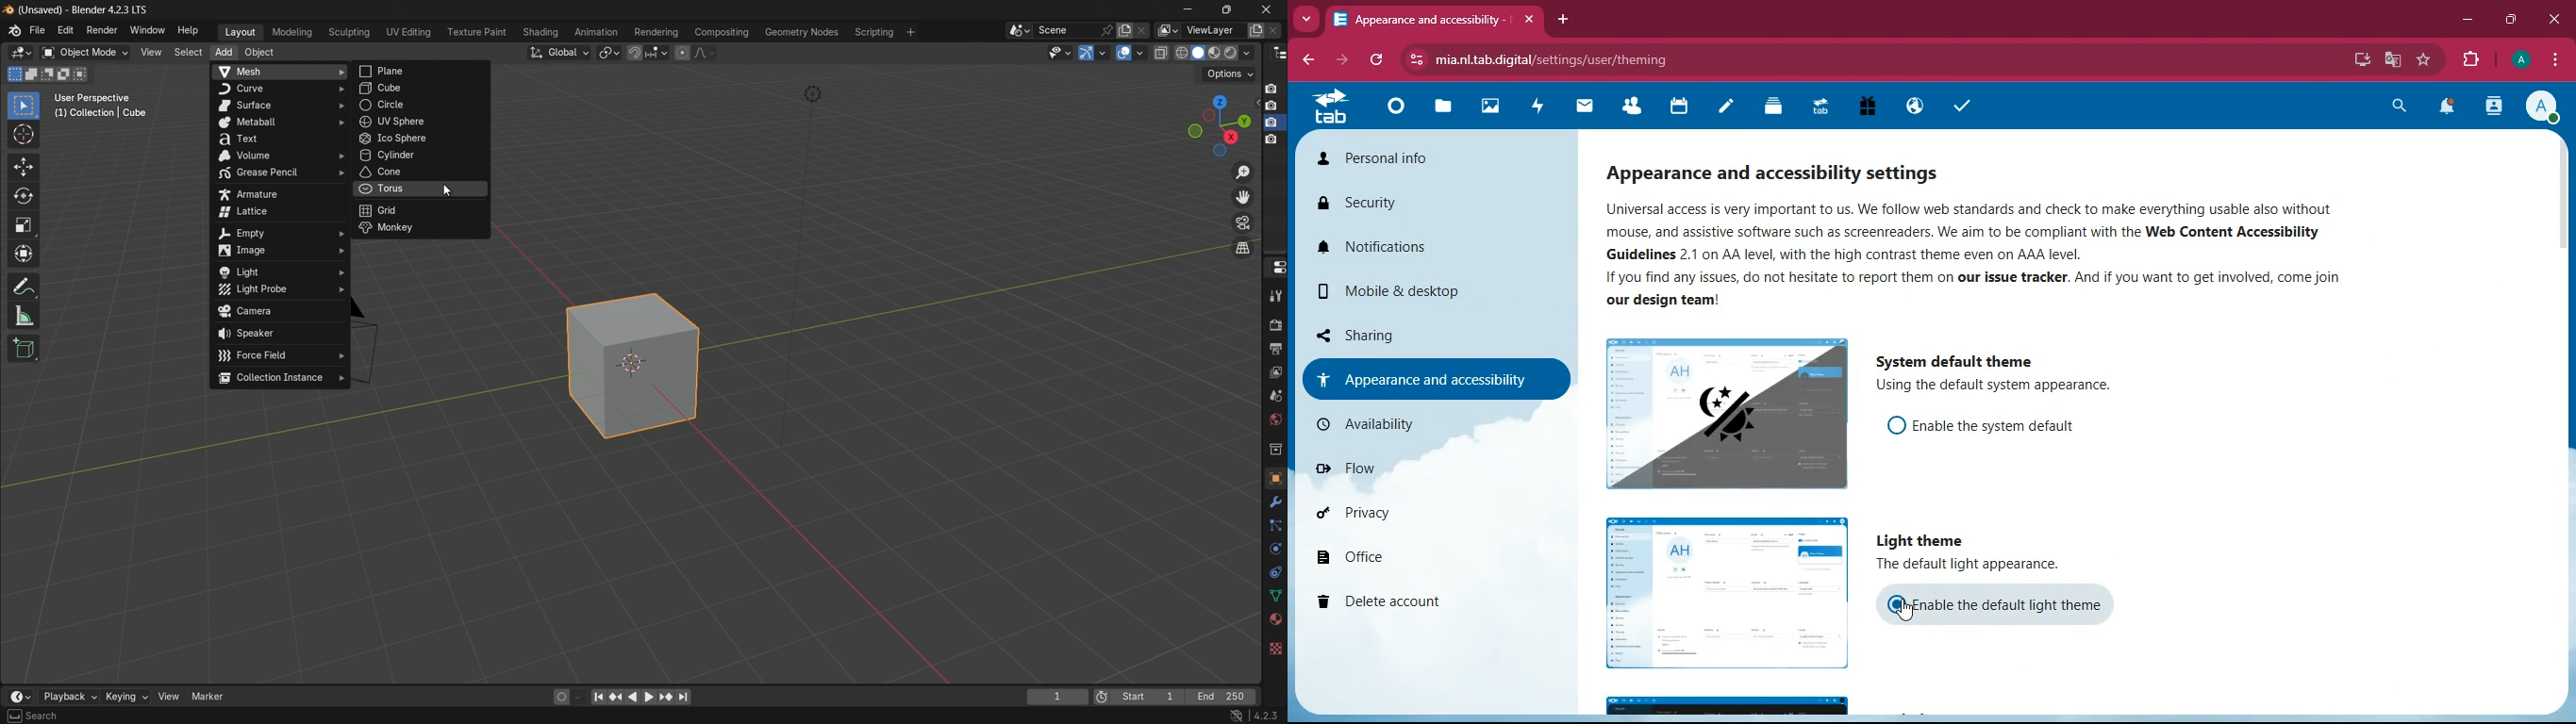 Image resolution: width=2576 pixels, height=728 pixels. What do you see at coordinates (1956, 106) in the screenshot?
I see `tasks` at bounding box center [1956, 106].